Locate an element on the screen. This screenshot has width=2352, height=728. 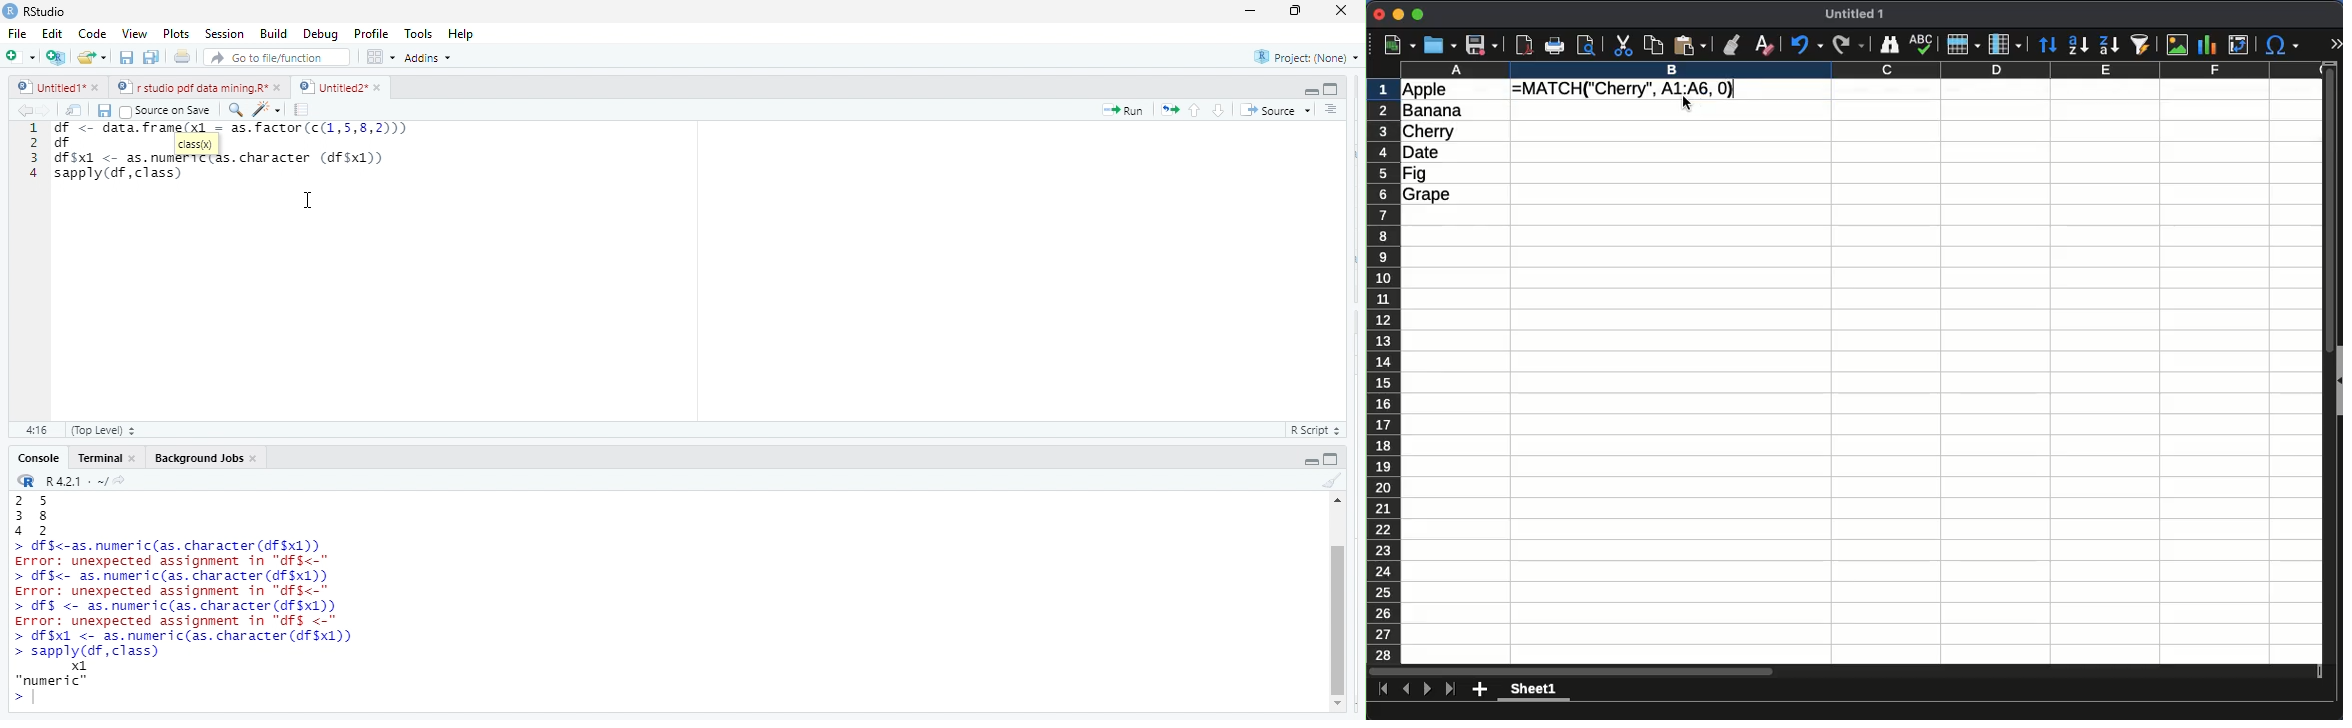
find/replace is located at coordinates (238, 112).